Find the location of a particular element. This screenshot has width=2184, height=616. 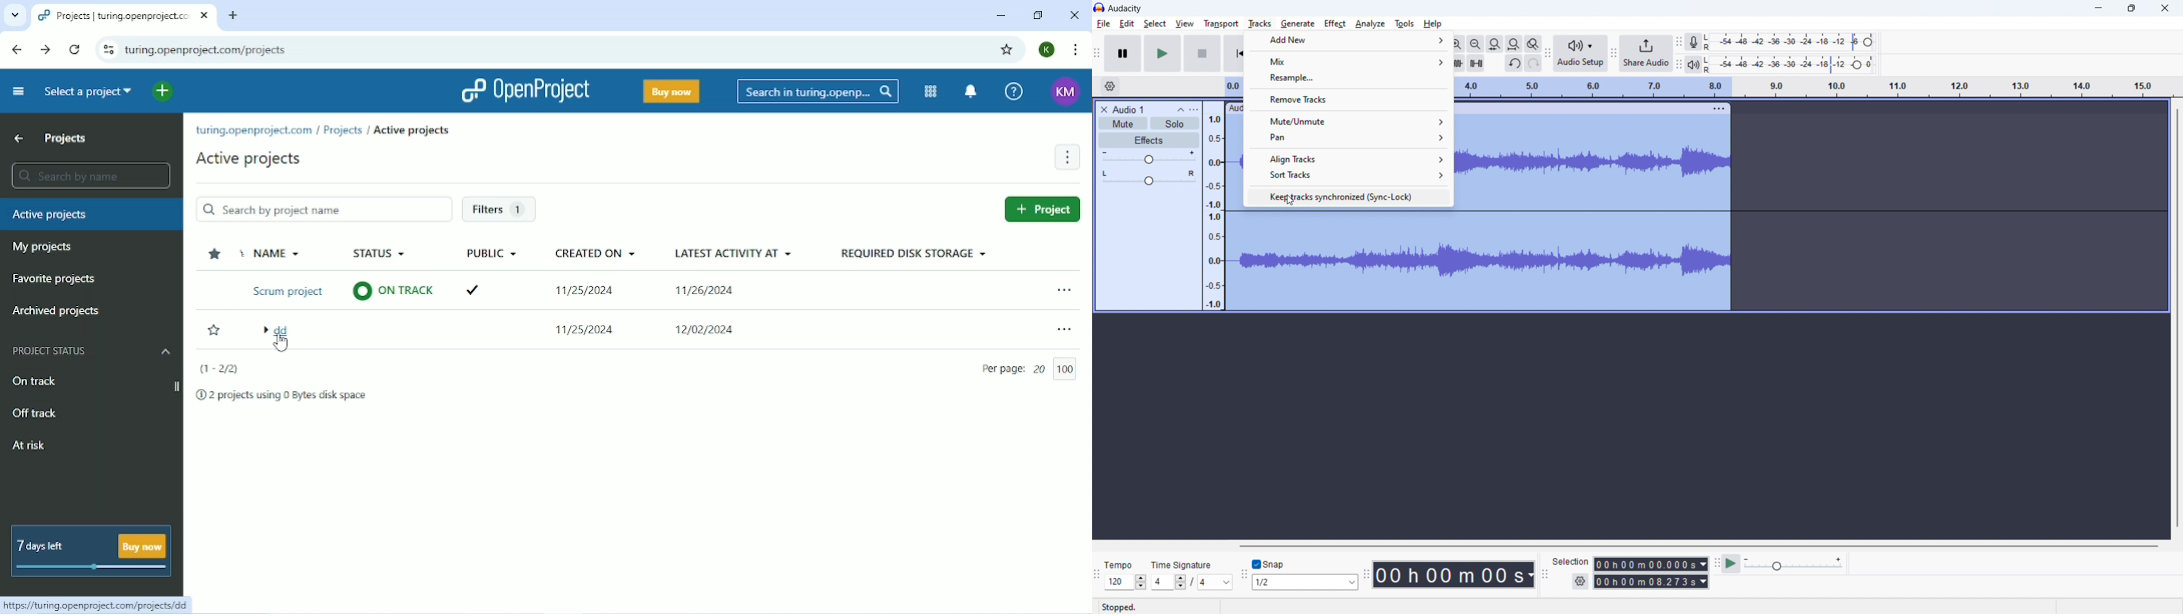

solo is located at coordinates (1176, 123).